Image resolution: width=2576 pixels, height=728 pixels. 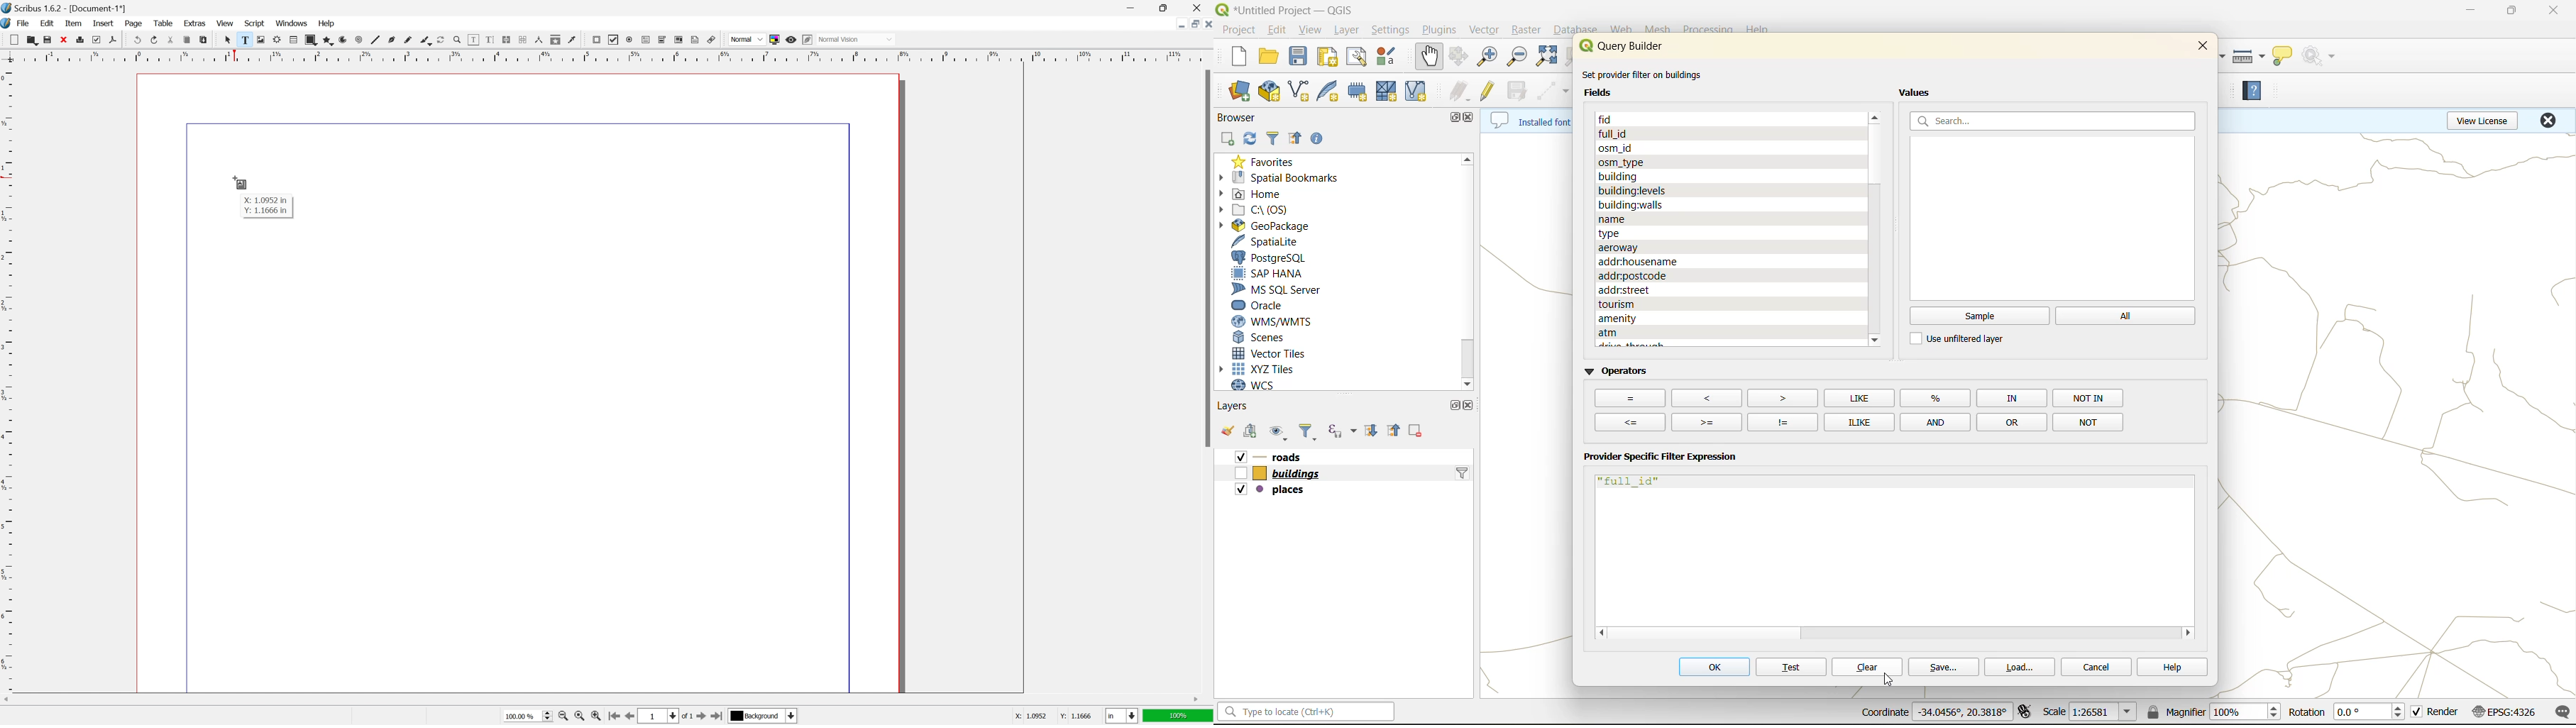 I want to click on view, so click(x=225, y=24).